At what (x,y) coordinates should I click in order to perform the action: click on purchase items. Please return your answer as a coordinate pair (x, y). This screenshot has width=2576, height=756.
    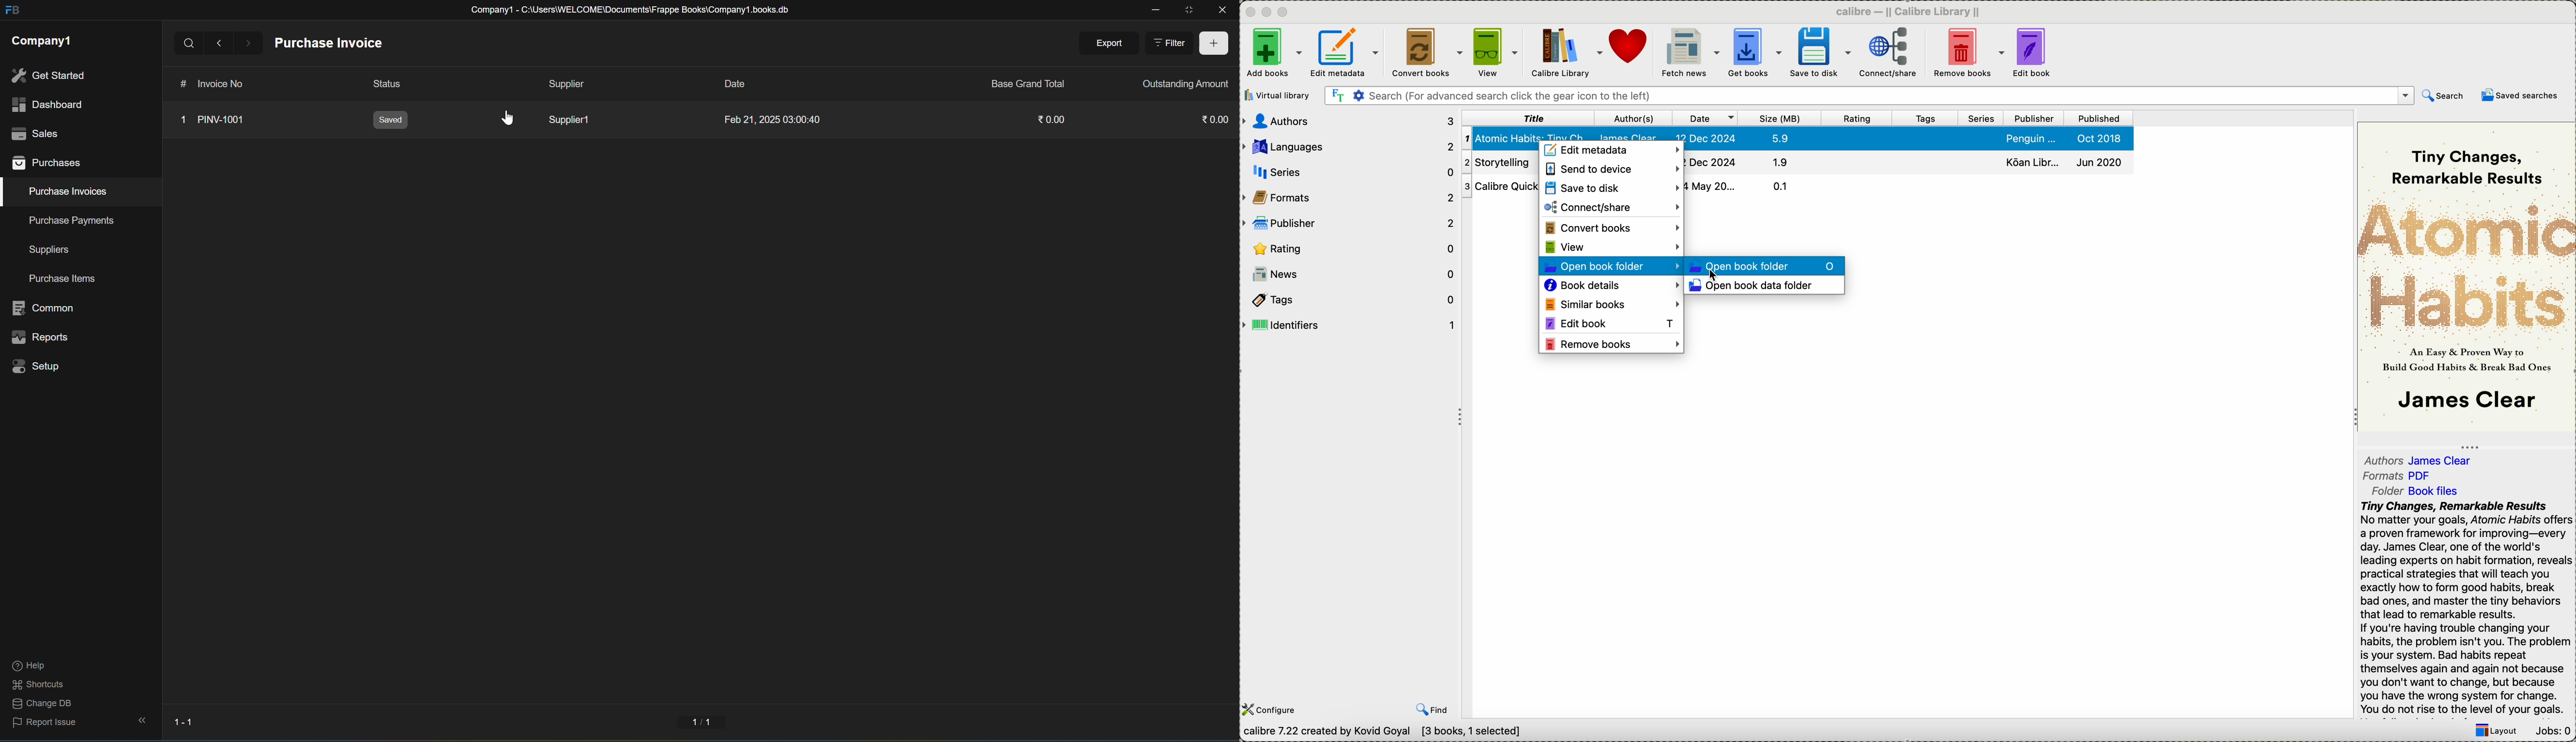
    Looking at the image, I should click on (64, 279).